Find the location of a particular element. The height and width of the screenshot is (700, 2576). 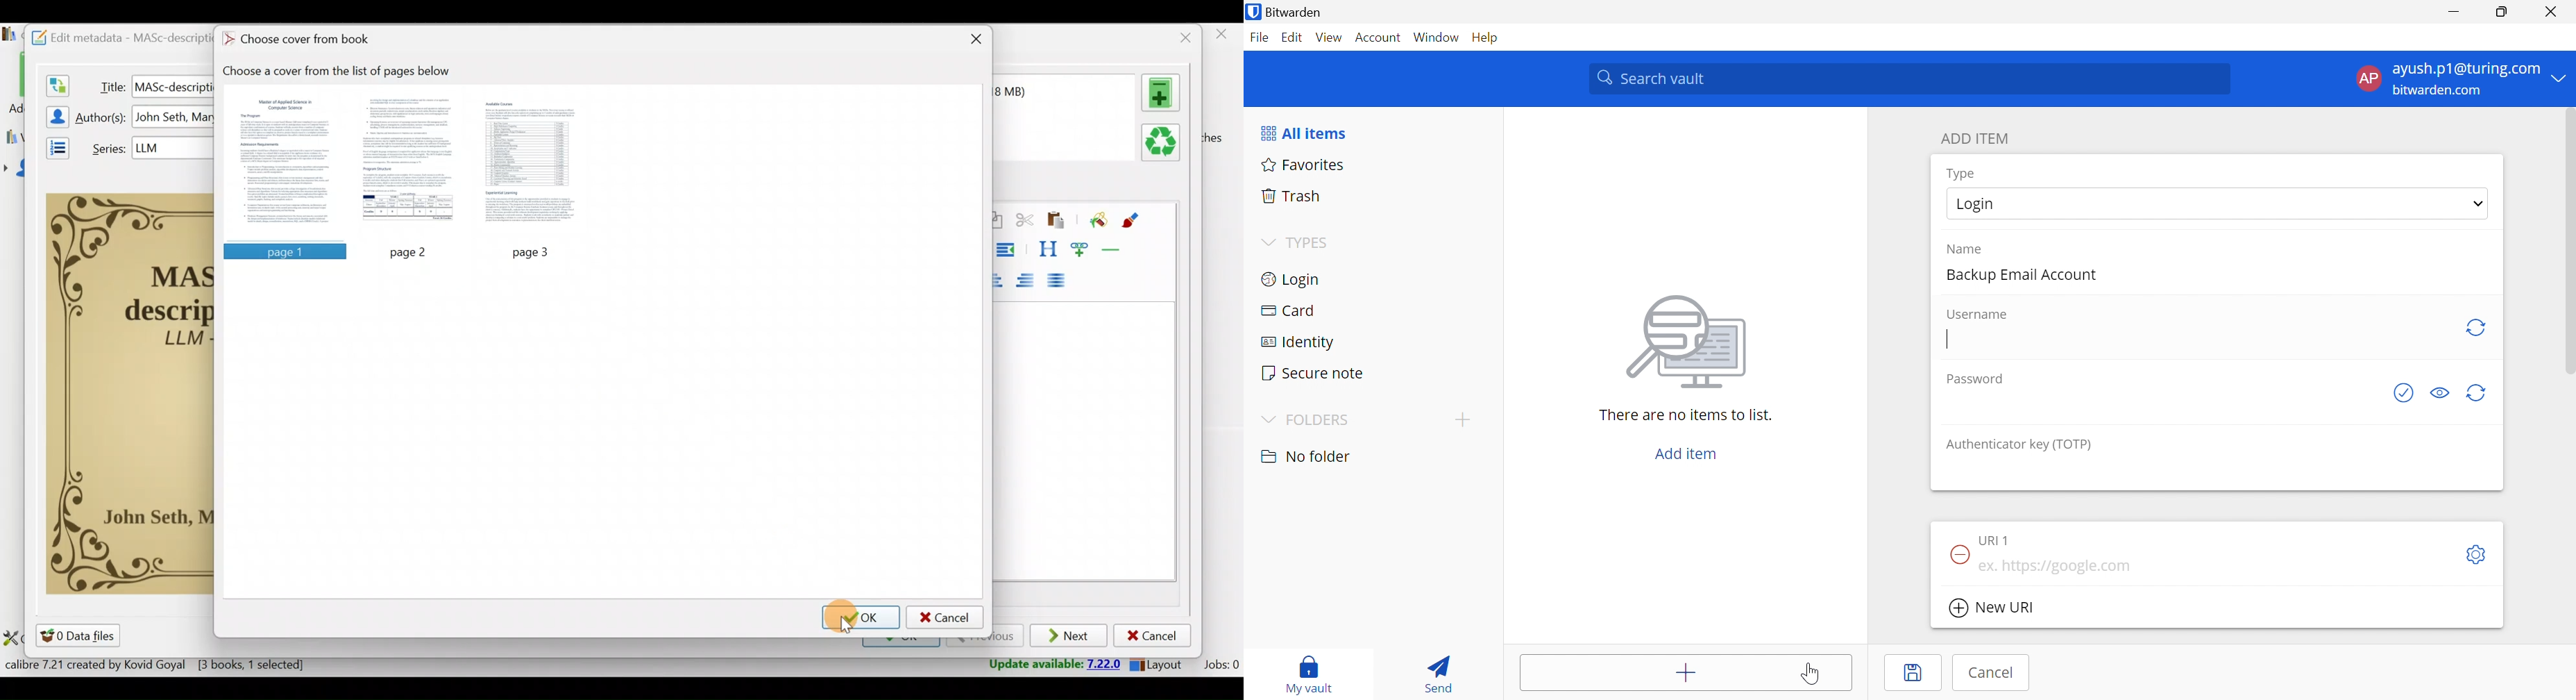

Login is located at coordinates (1974, 204).